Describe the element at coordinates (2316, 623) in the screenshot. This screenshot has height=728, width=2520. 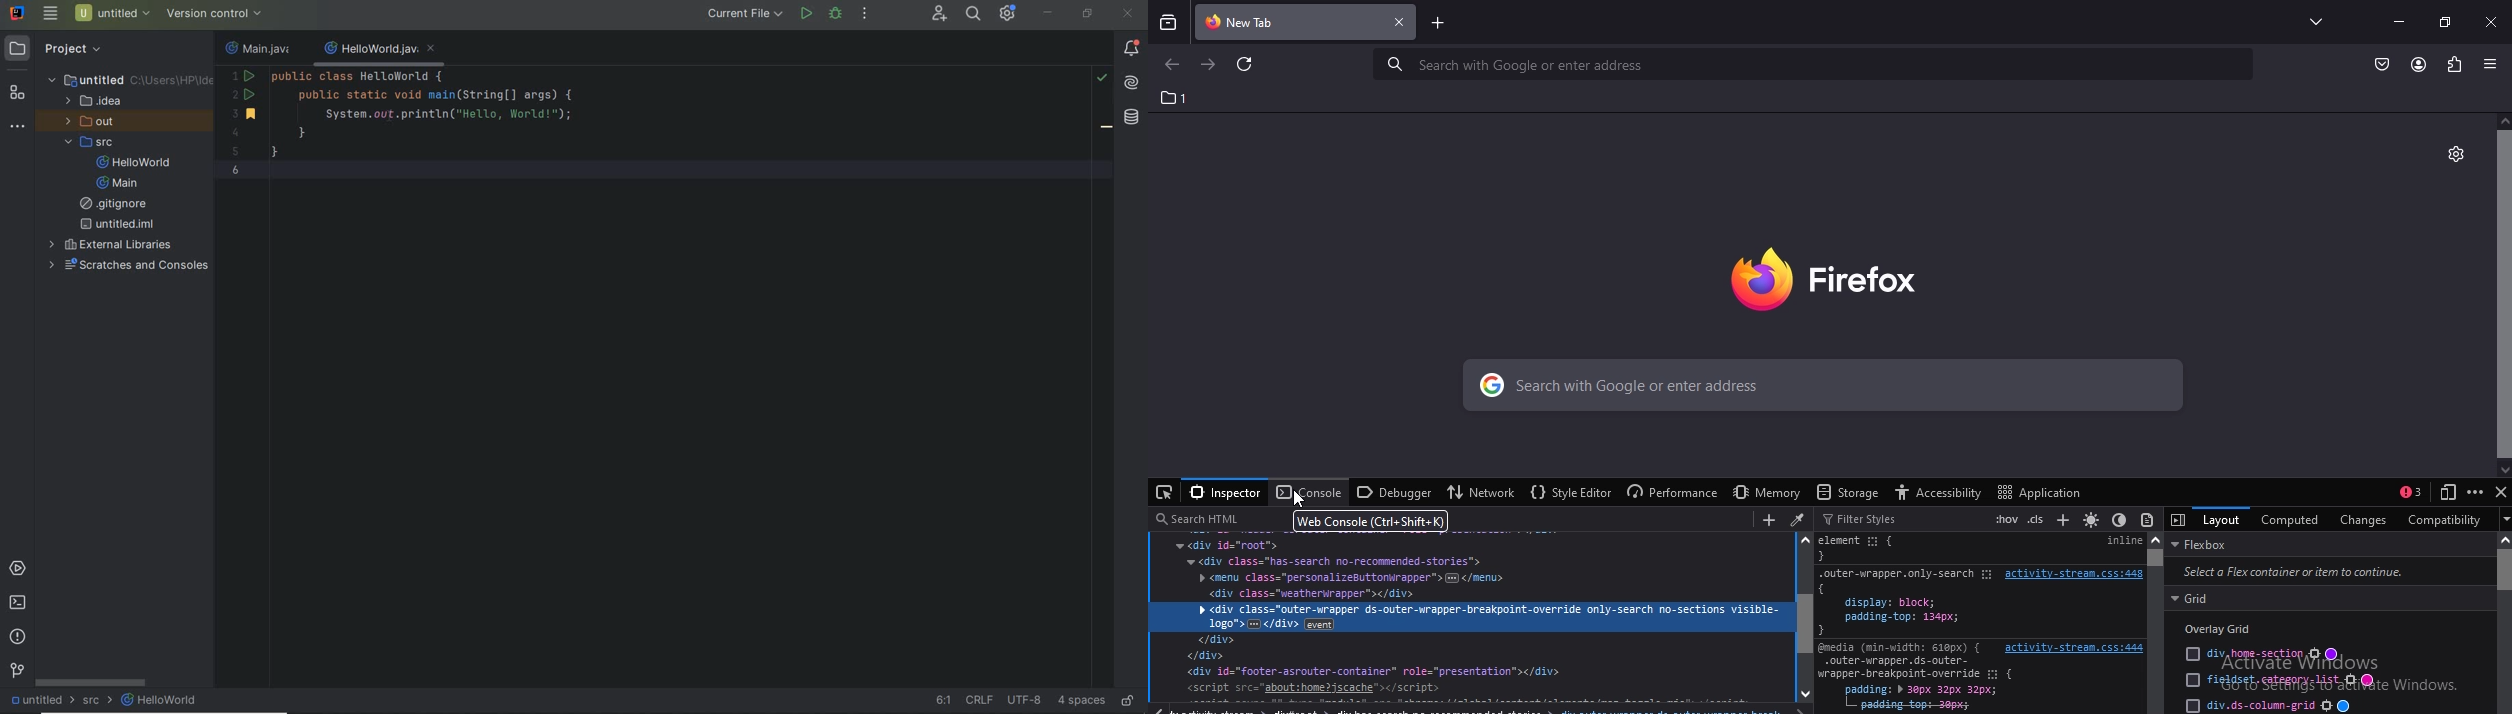
I see `text` at that location.